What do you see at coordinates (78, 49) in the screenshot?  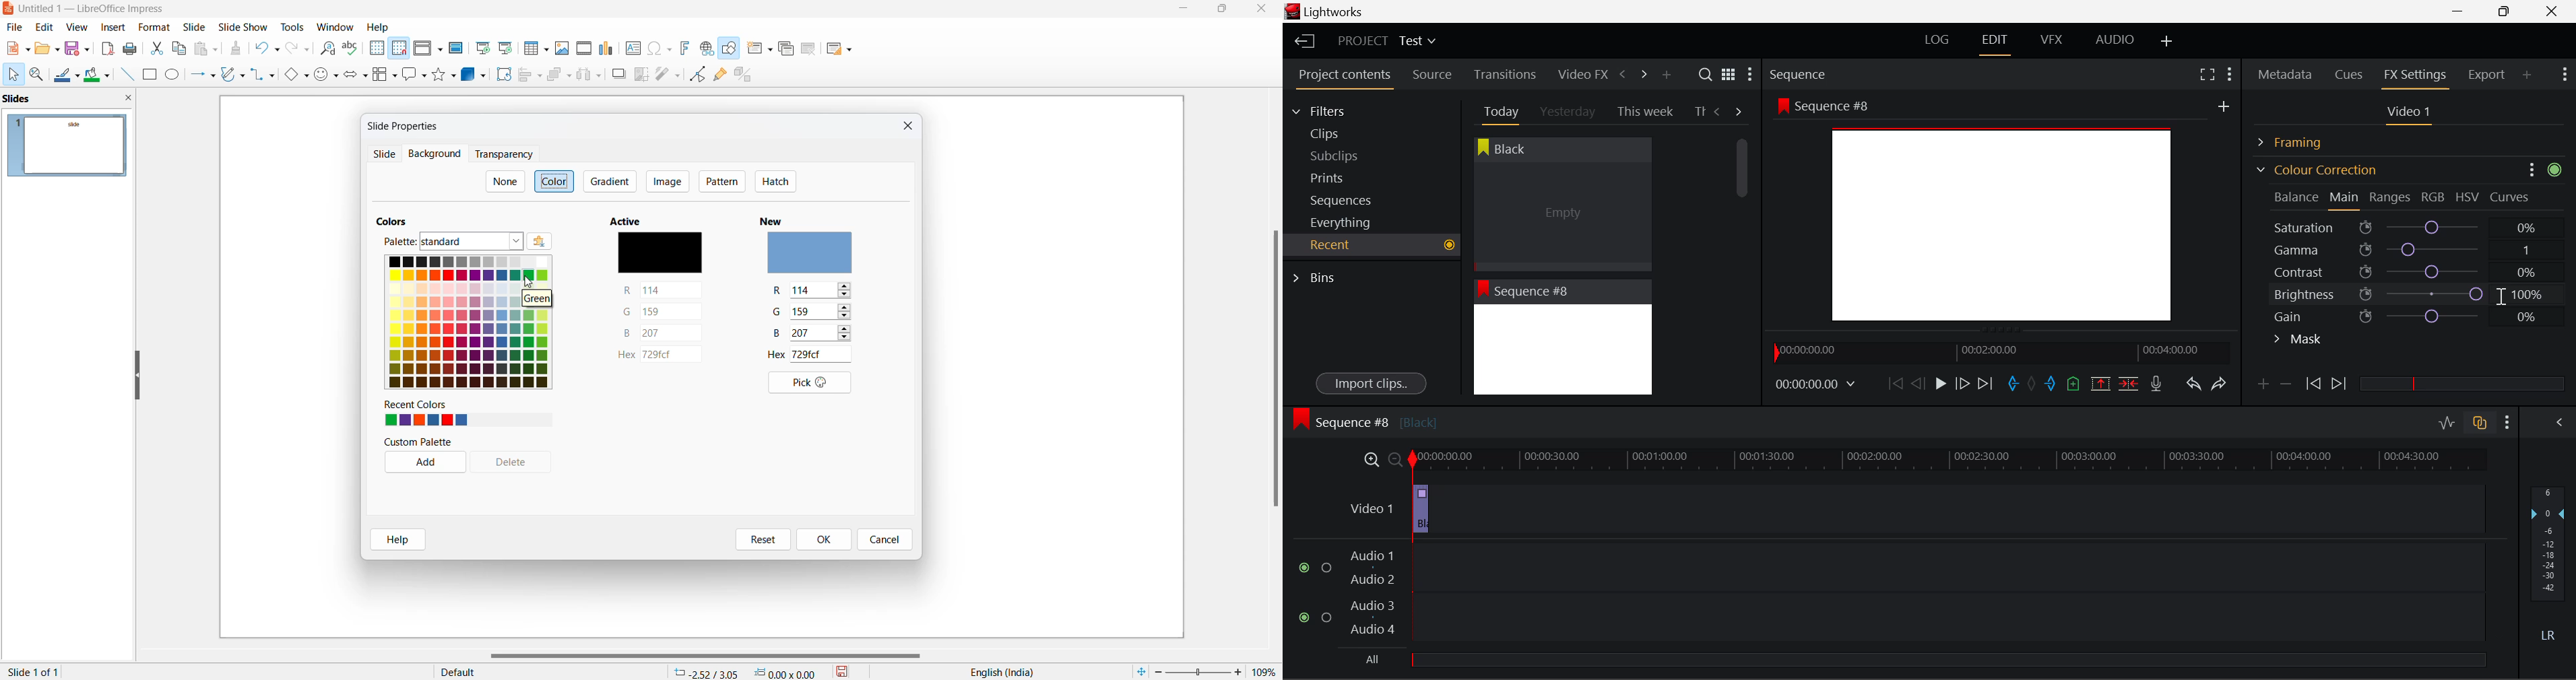 I see `save option` at bounding box center [78, 49].